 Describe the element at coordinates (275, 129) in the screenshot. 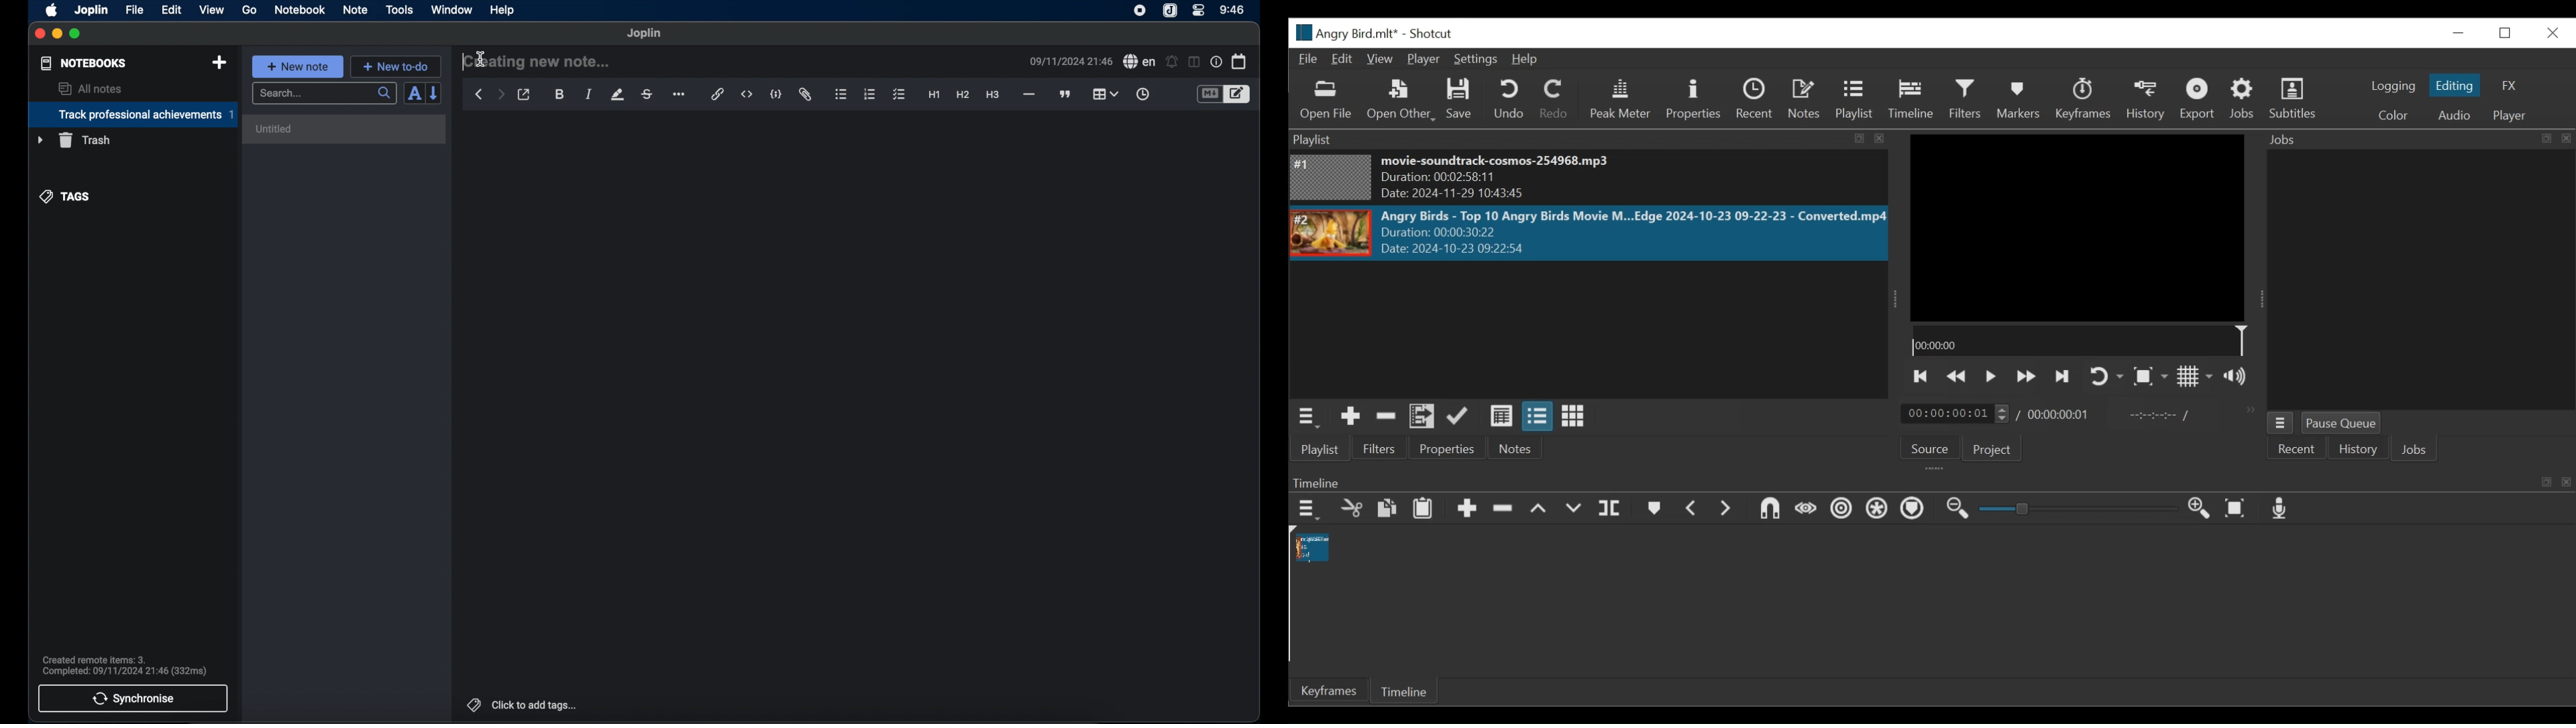

I see `untitled` at that location.